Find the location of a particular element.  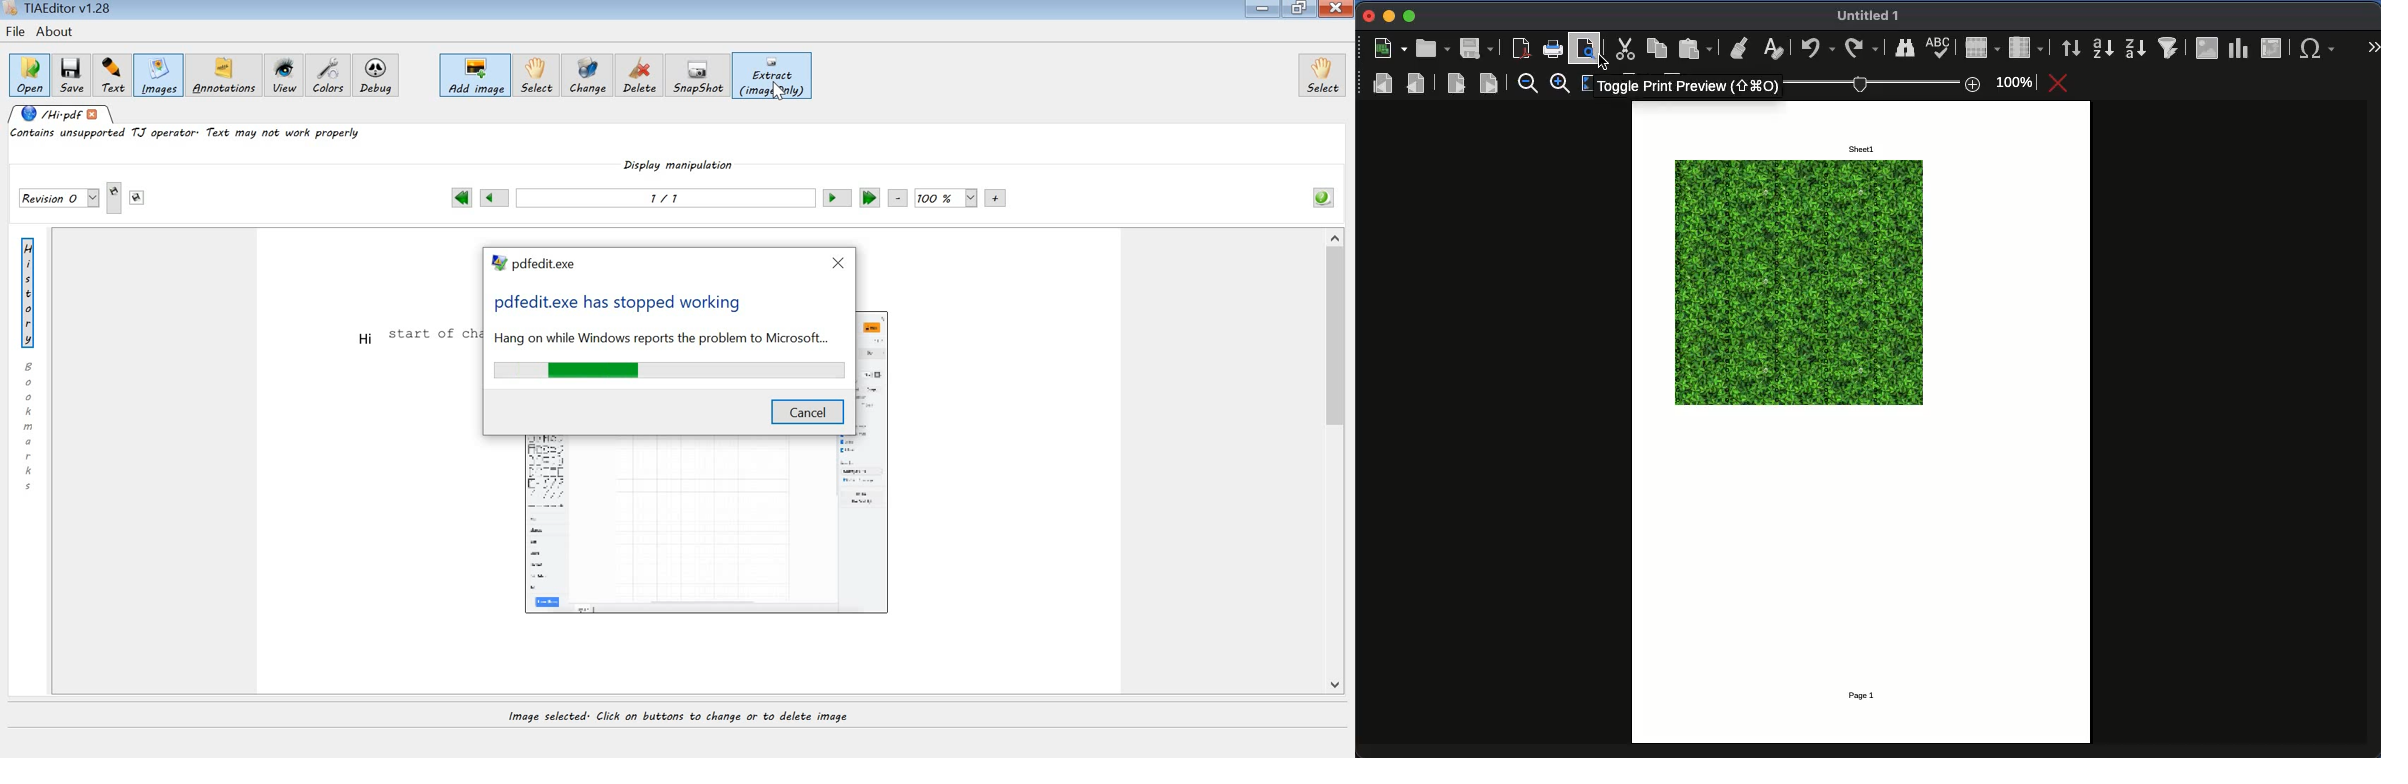

paste is located at coordinates (1696, 47).